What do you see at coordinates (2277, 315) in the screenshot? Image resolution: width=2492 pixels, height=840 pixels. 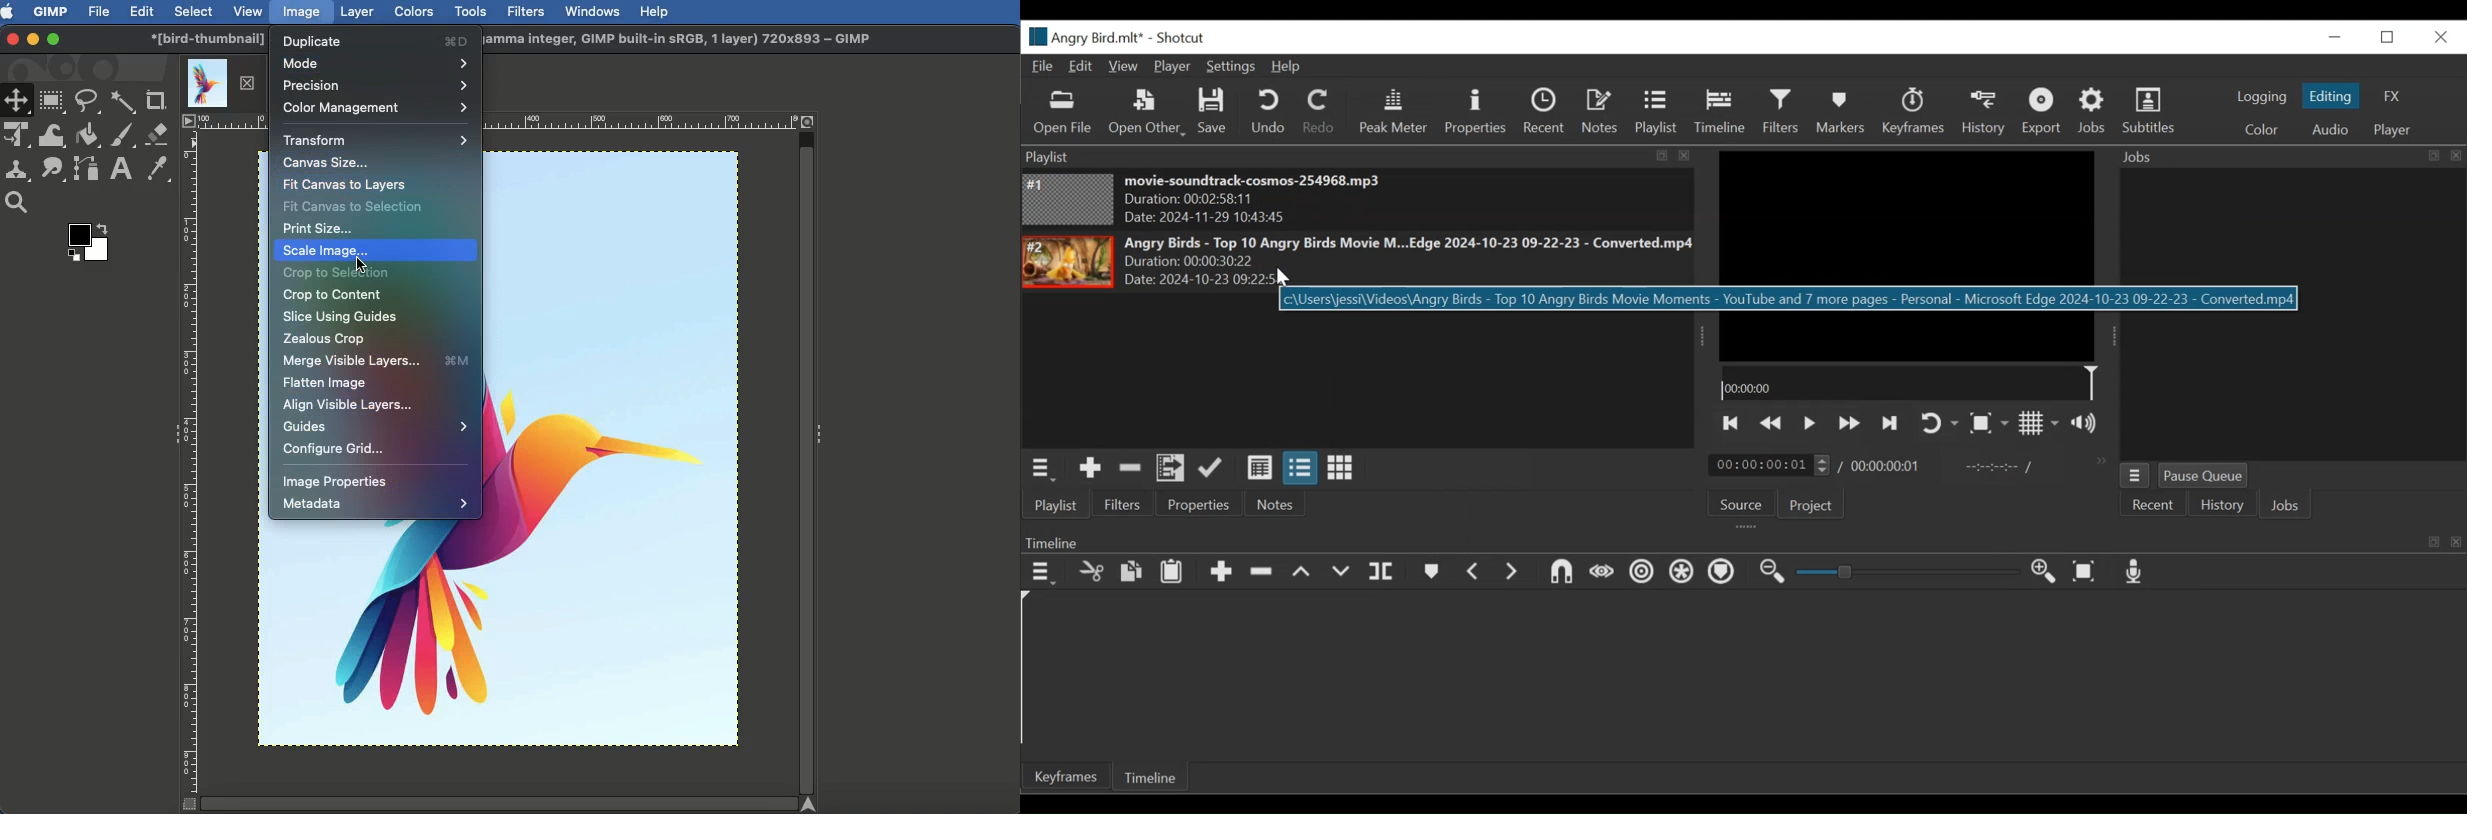 I see `Jobs Panel` at bounding box center [2277, 315].